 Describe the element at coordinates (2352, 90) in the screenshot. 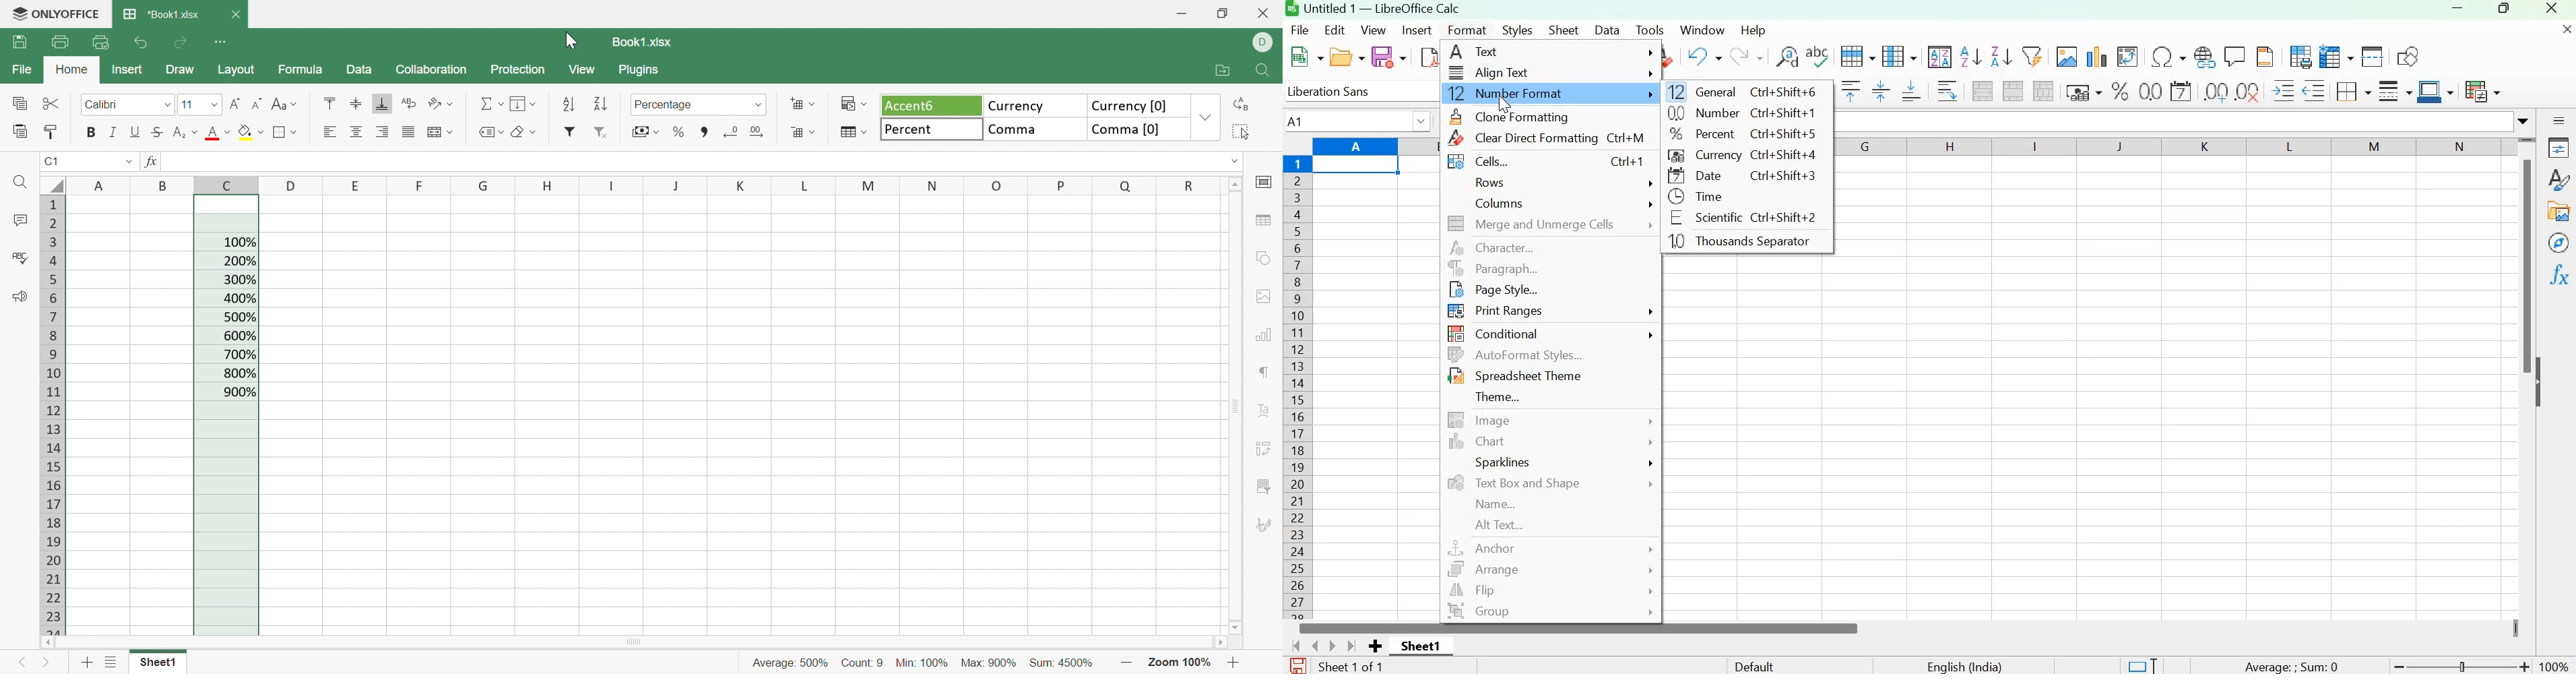

I see `Borders` at that location.